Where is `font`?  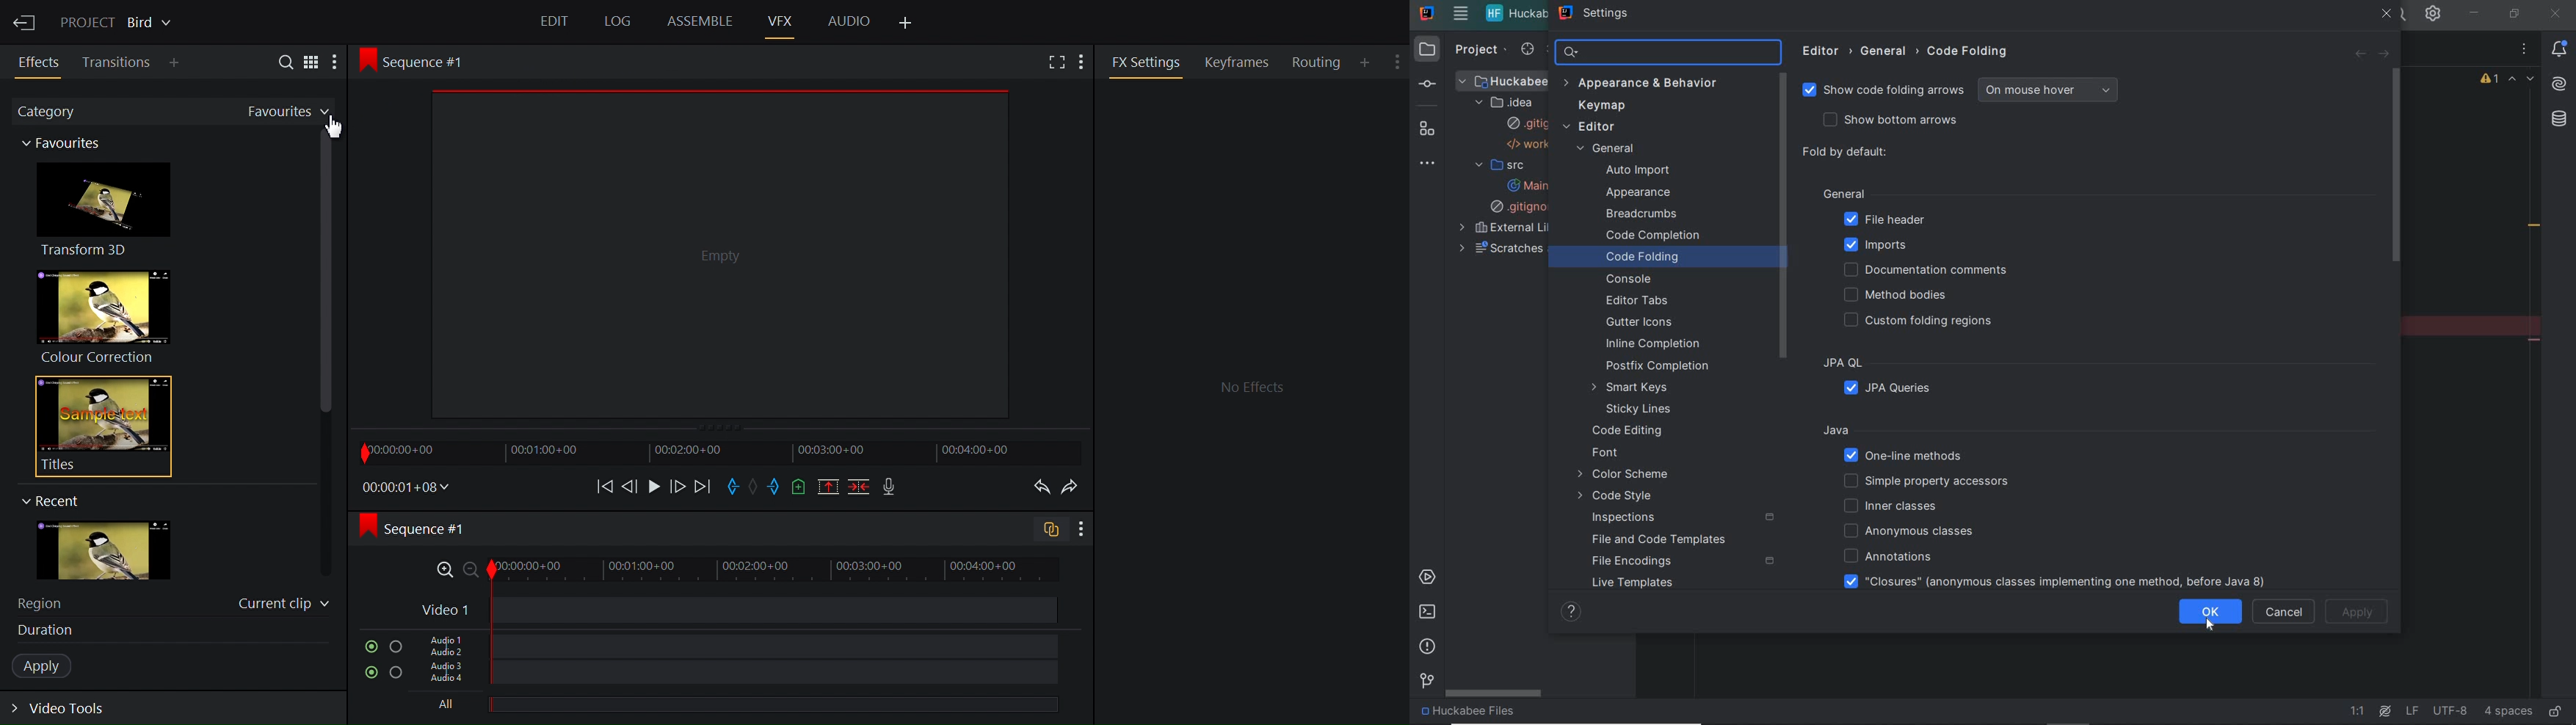
font is located at coordinates (1605, 453).